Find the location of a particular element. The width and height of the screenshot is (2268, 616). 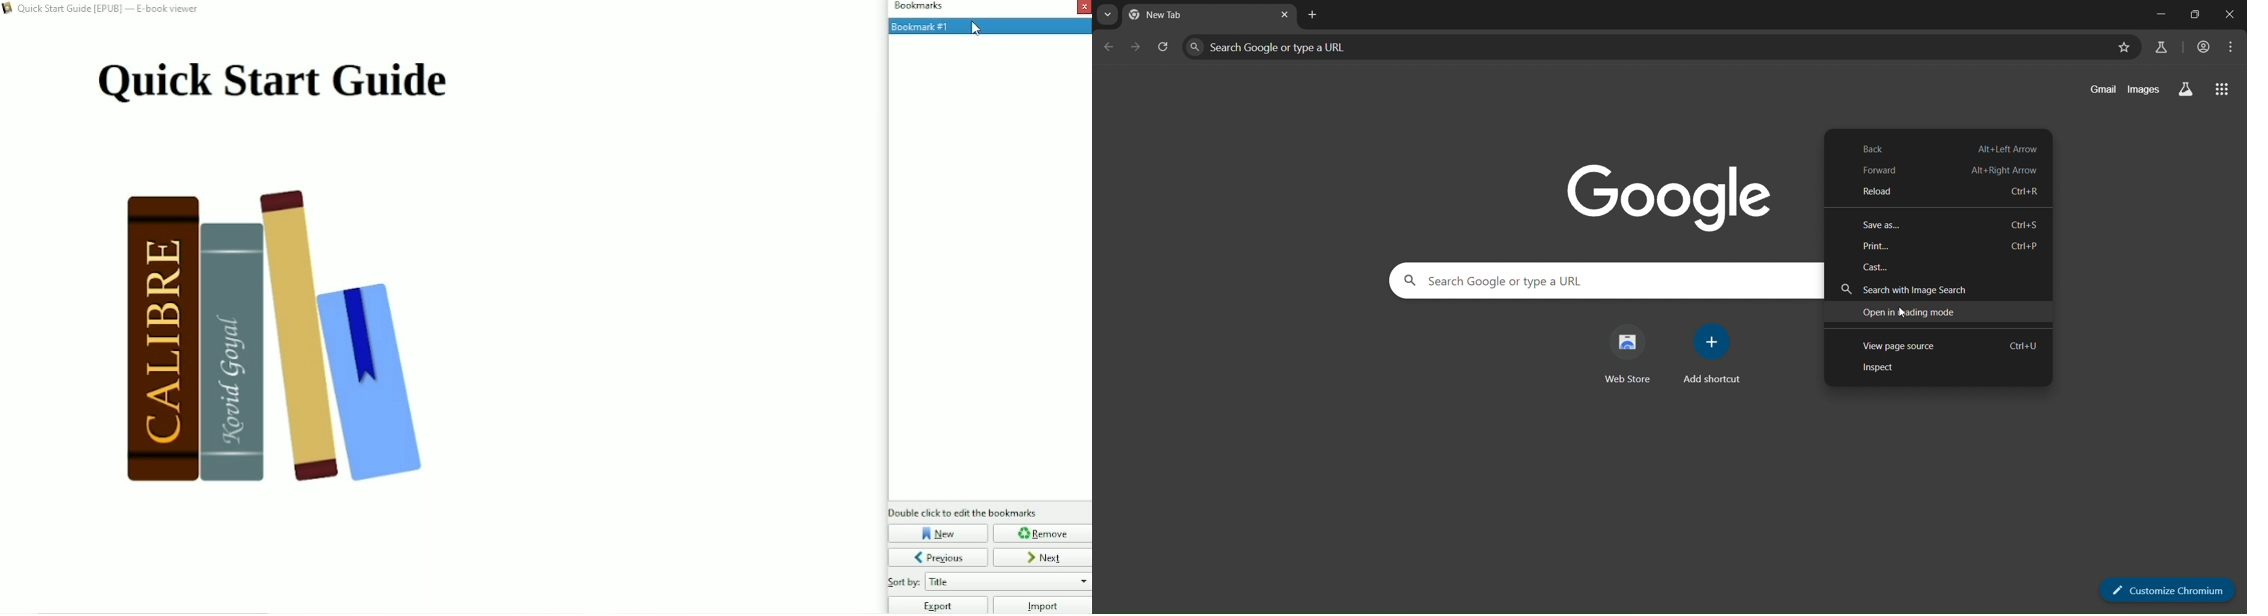

search labs is located at coordinates (2185, 90).